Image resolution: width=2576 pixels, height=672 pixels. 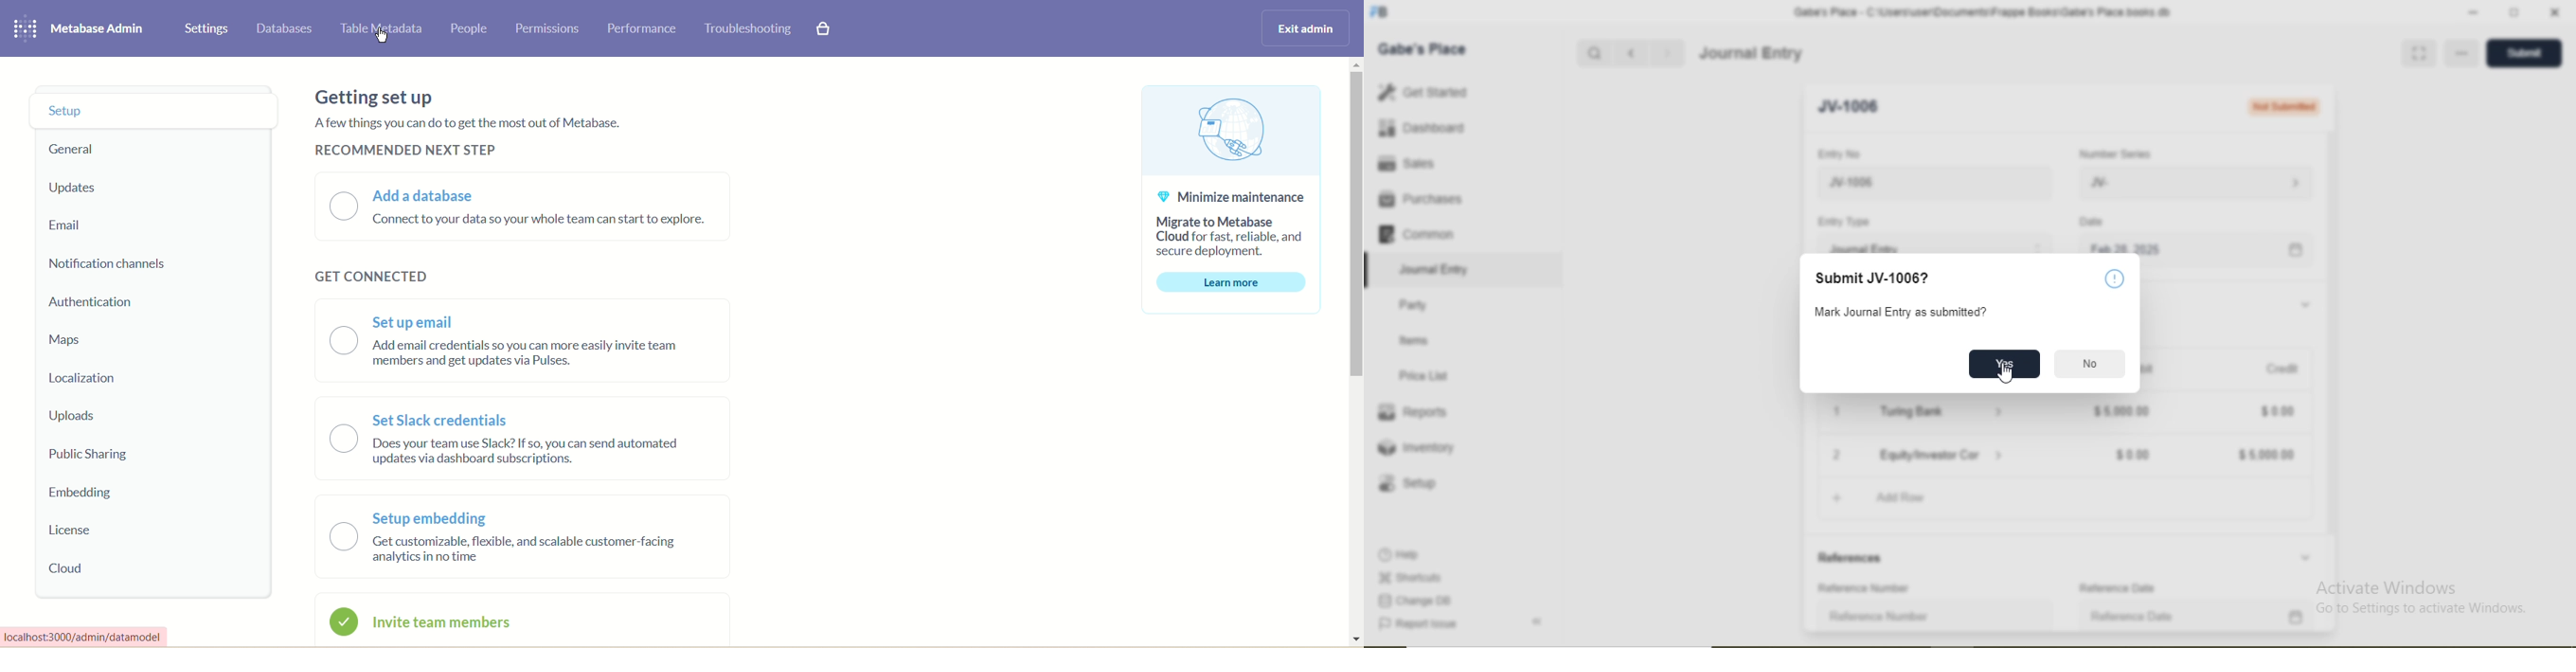 What do you see at coordinates (1417, 624) in the screenshot?
I see `Report Issue` at bounding box center [1417, 624].